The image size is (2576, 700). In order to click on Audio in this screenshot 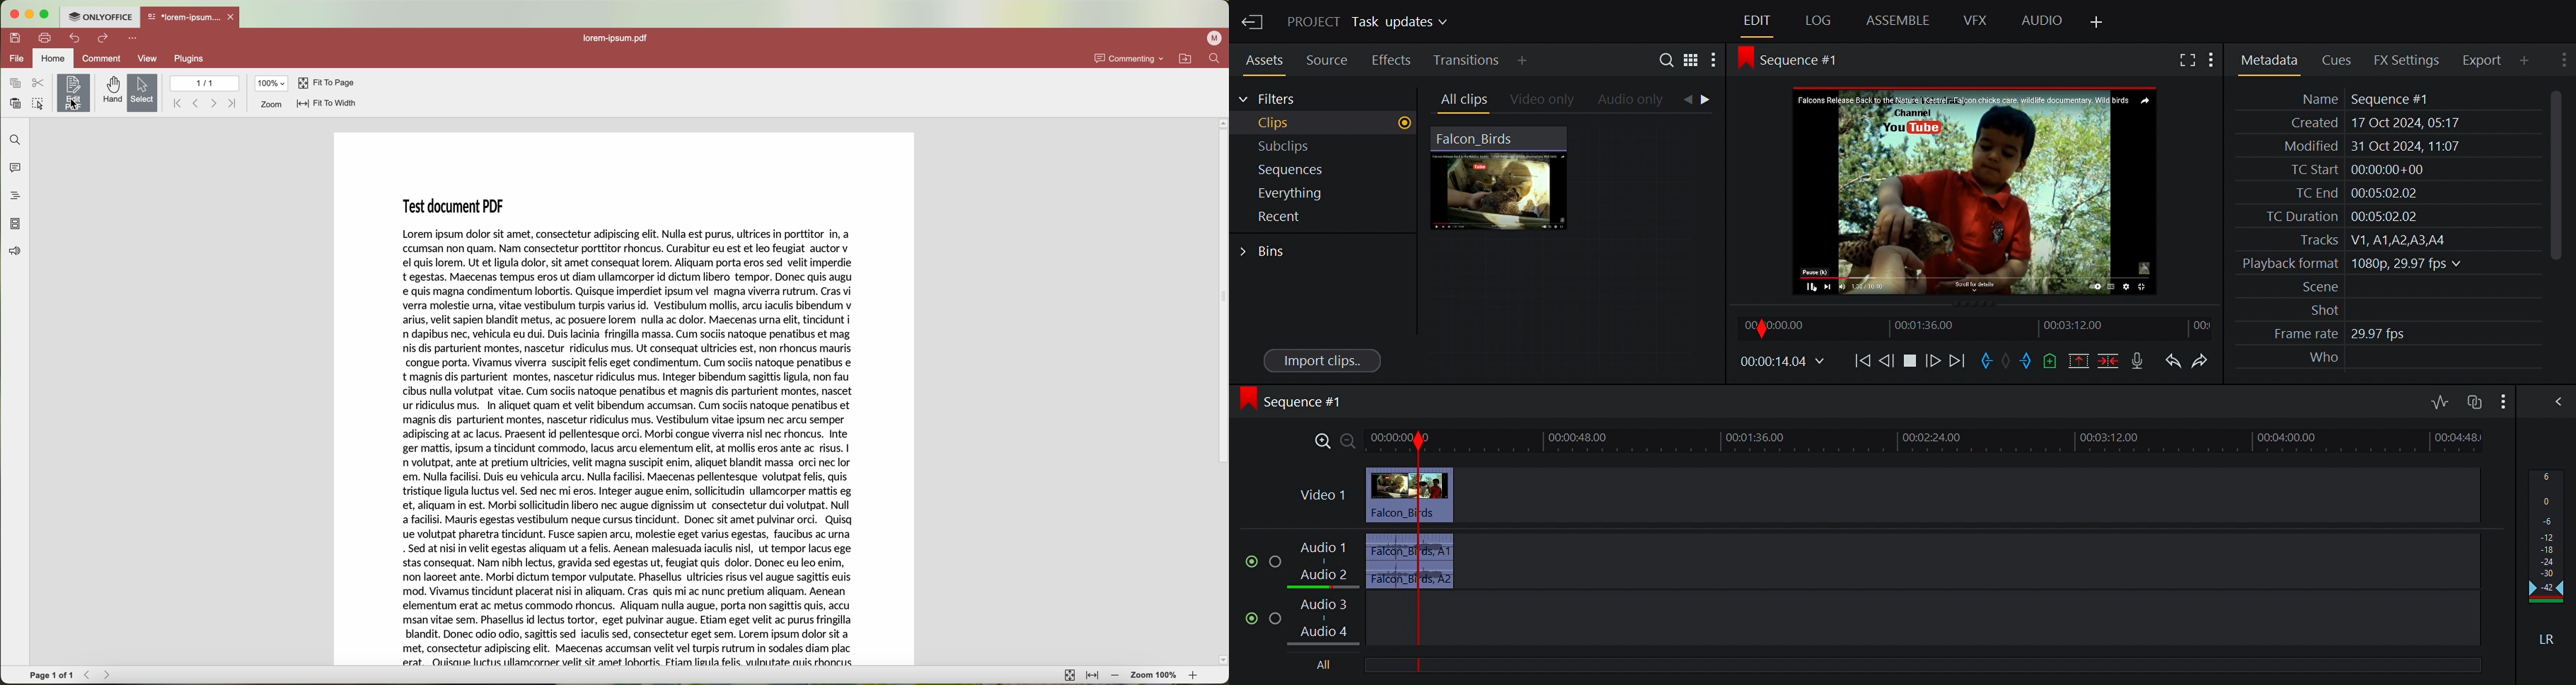, I will do `click(2041, 22)`.